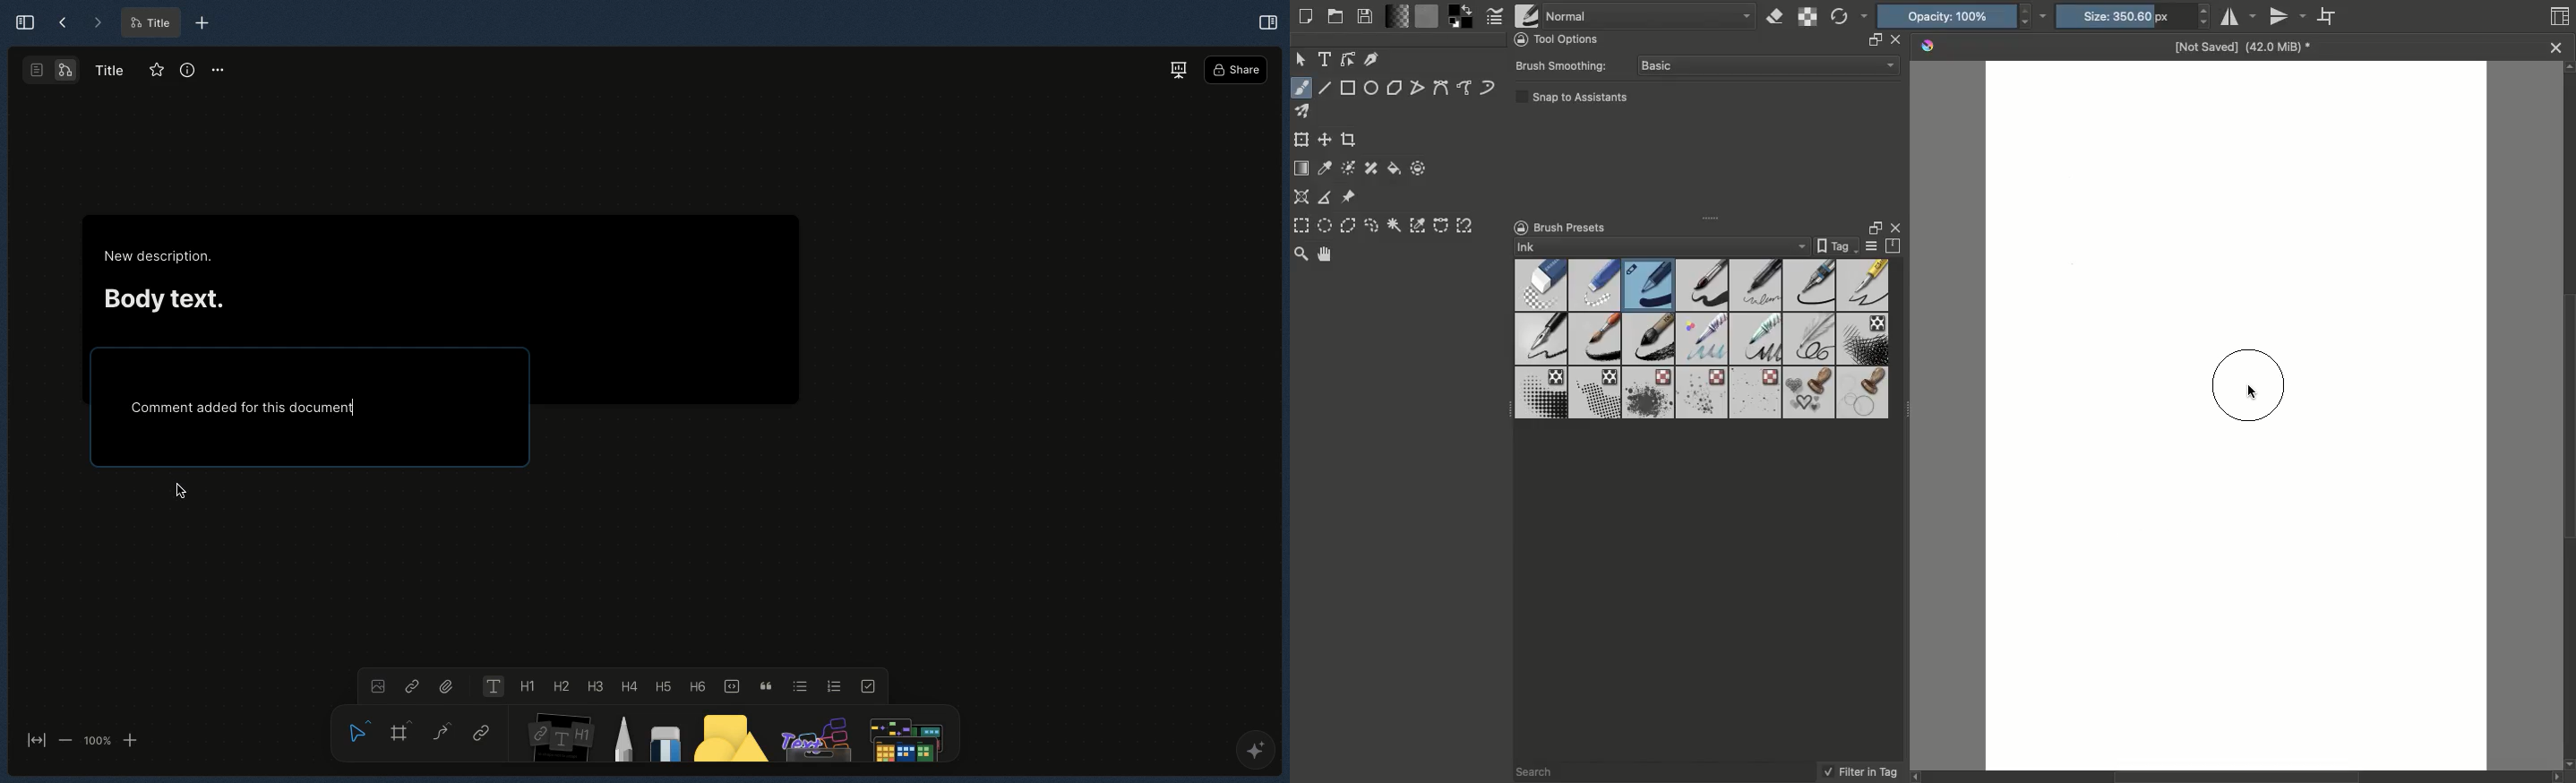 The width and height of the screenshot is (2576, 784). I want to click on Heading 5, so click(660, 685).